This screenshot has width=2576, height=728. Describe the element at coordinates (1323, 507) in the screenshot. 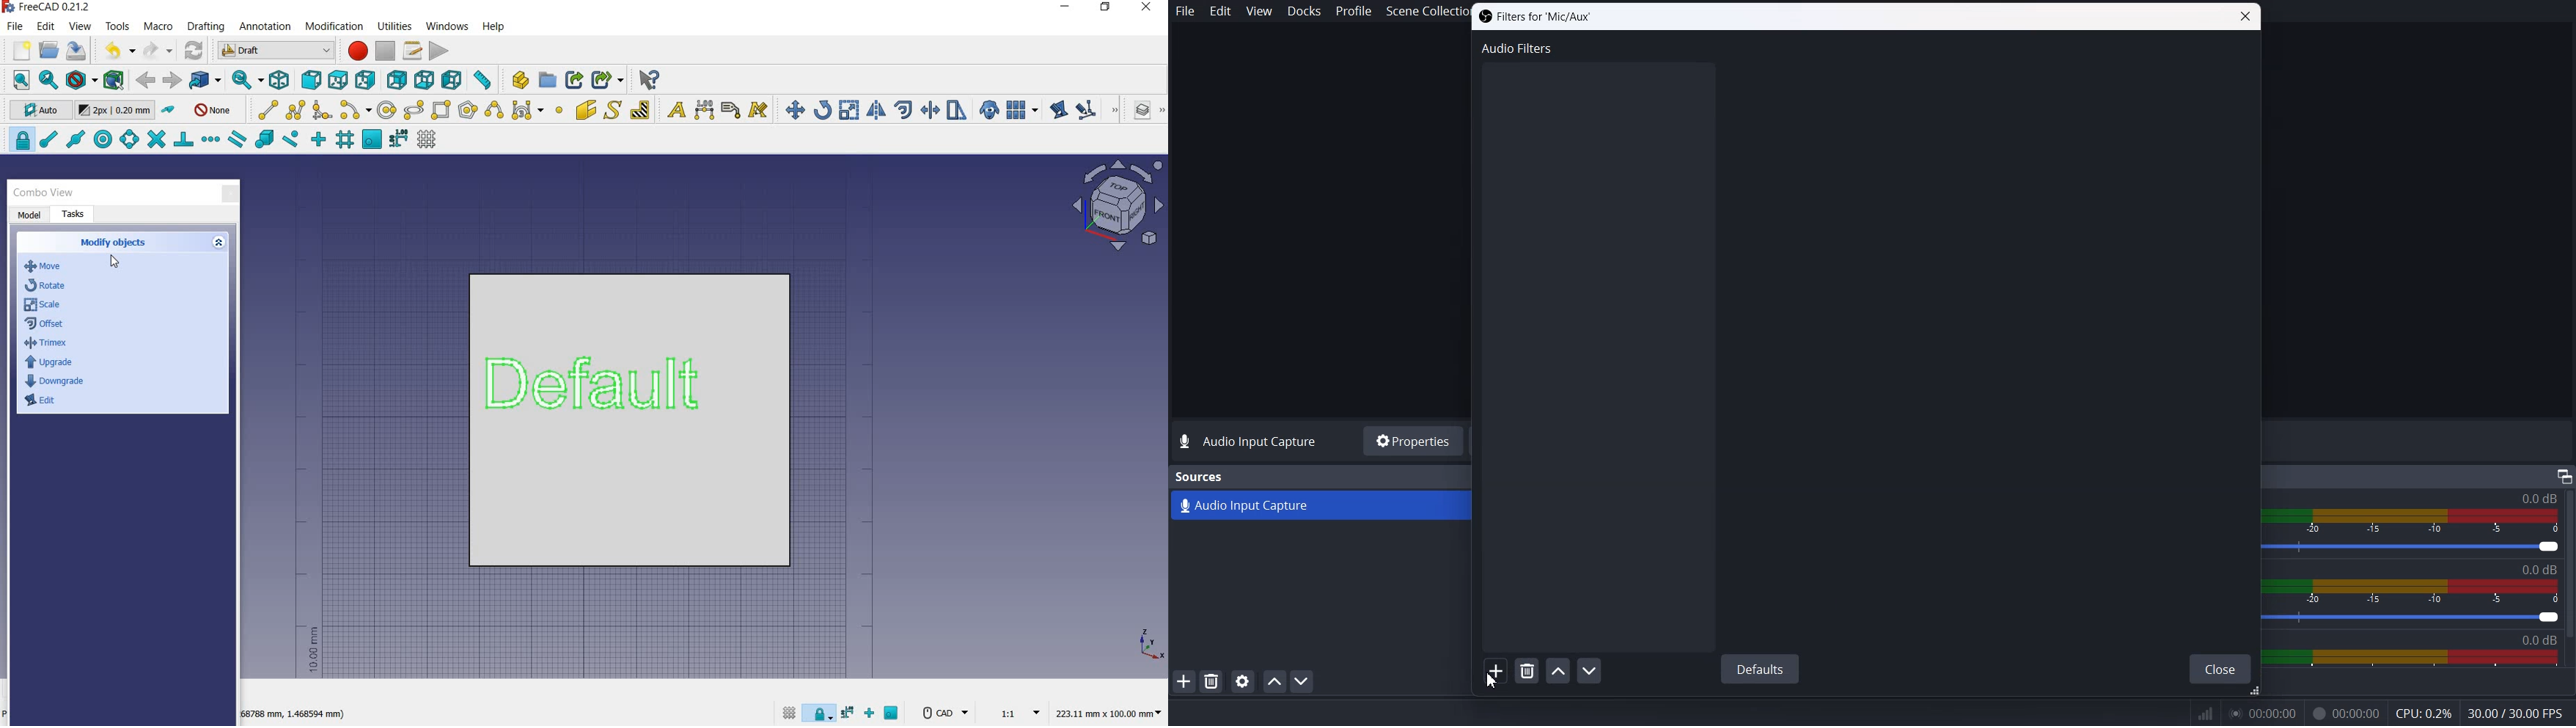

I see `Audio Capture` at that location.